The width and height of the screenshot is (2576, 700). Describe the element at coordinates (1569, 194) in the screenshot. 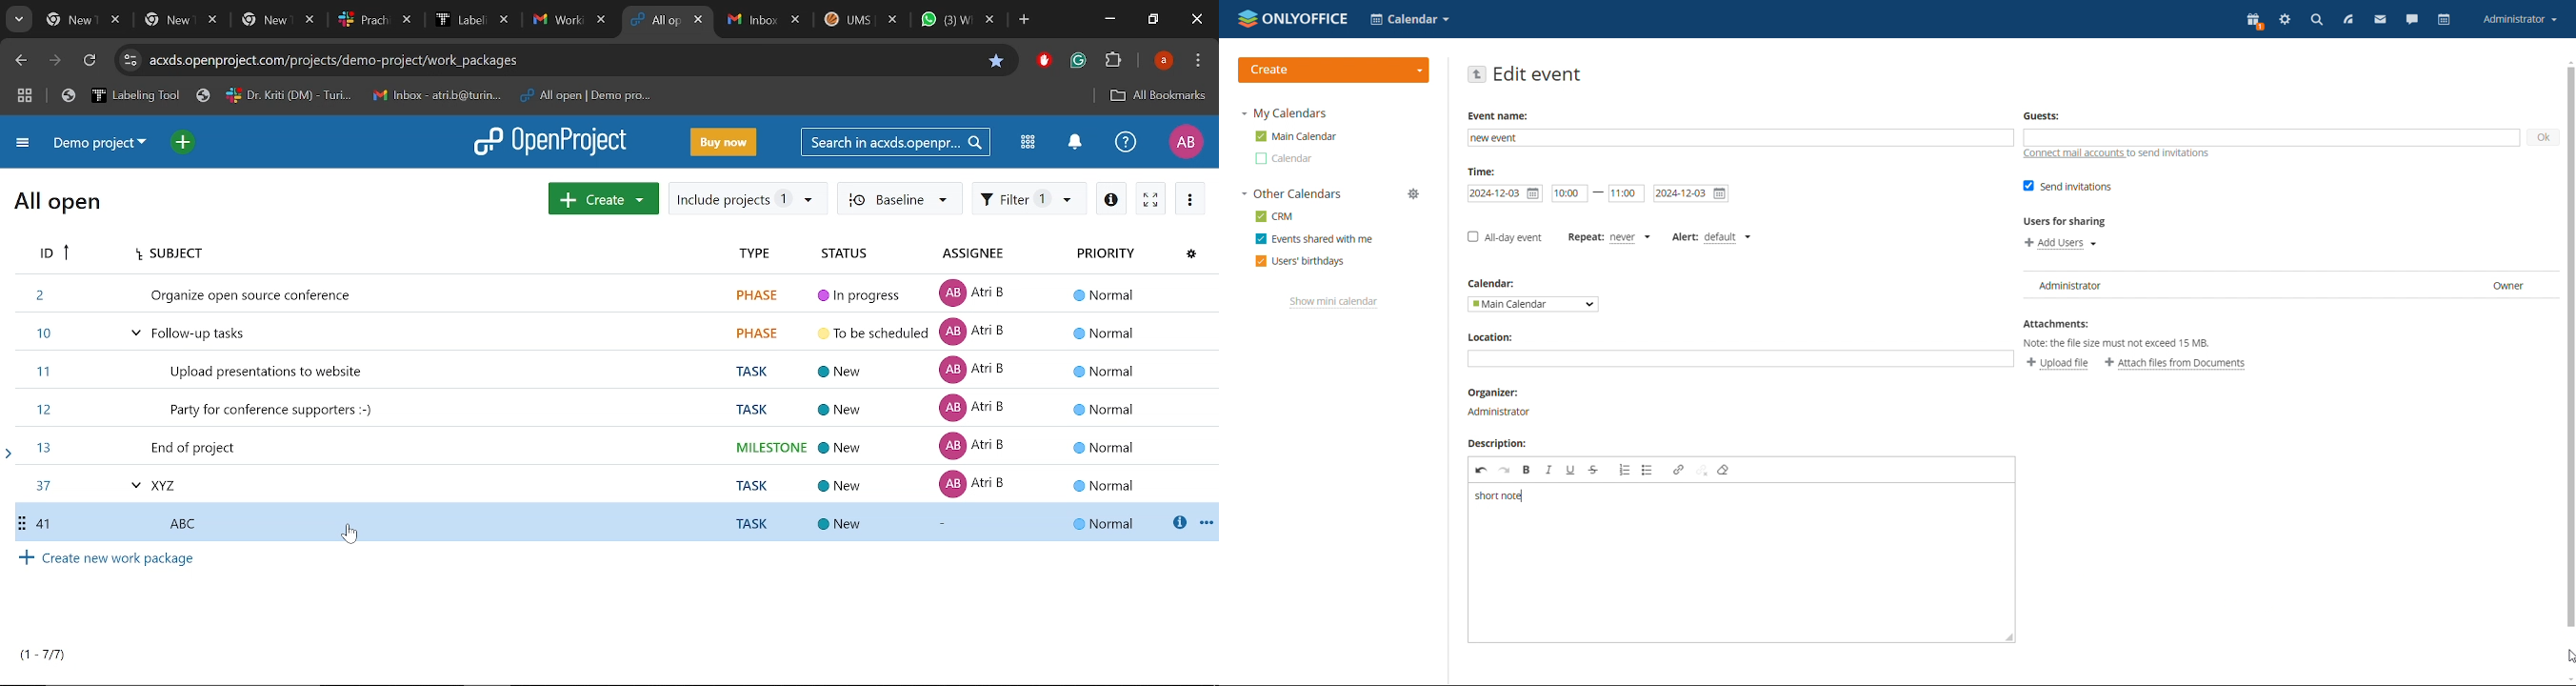

I see `start date` at that location.